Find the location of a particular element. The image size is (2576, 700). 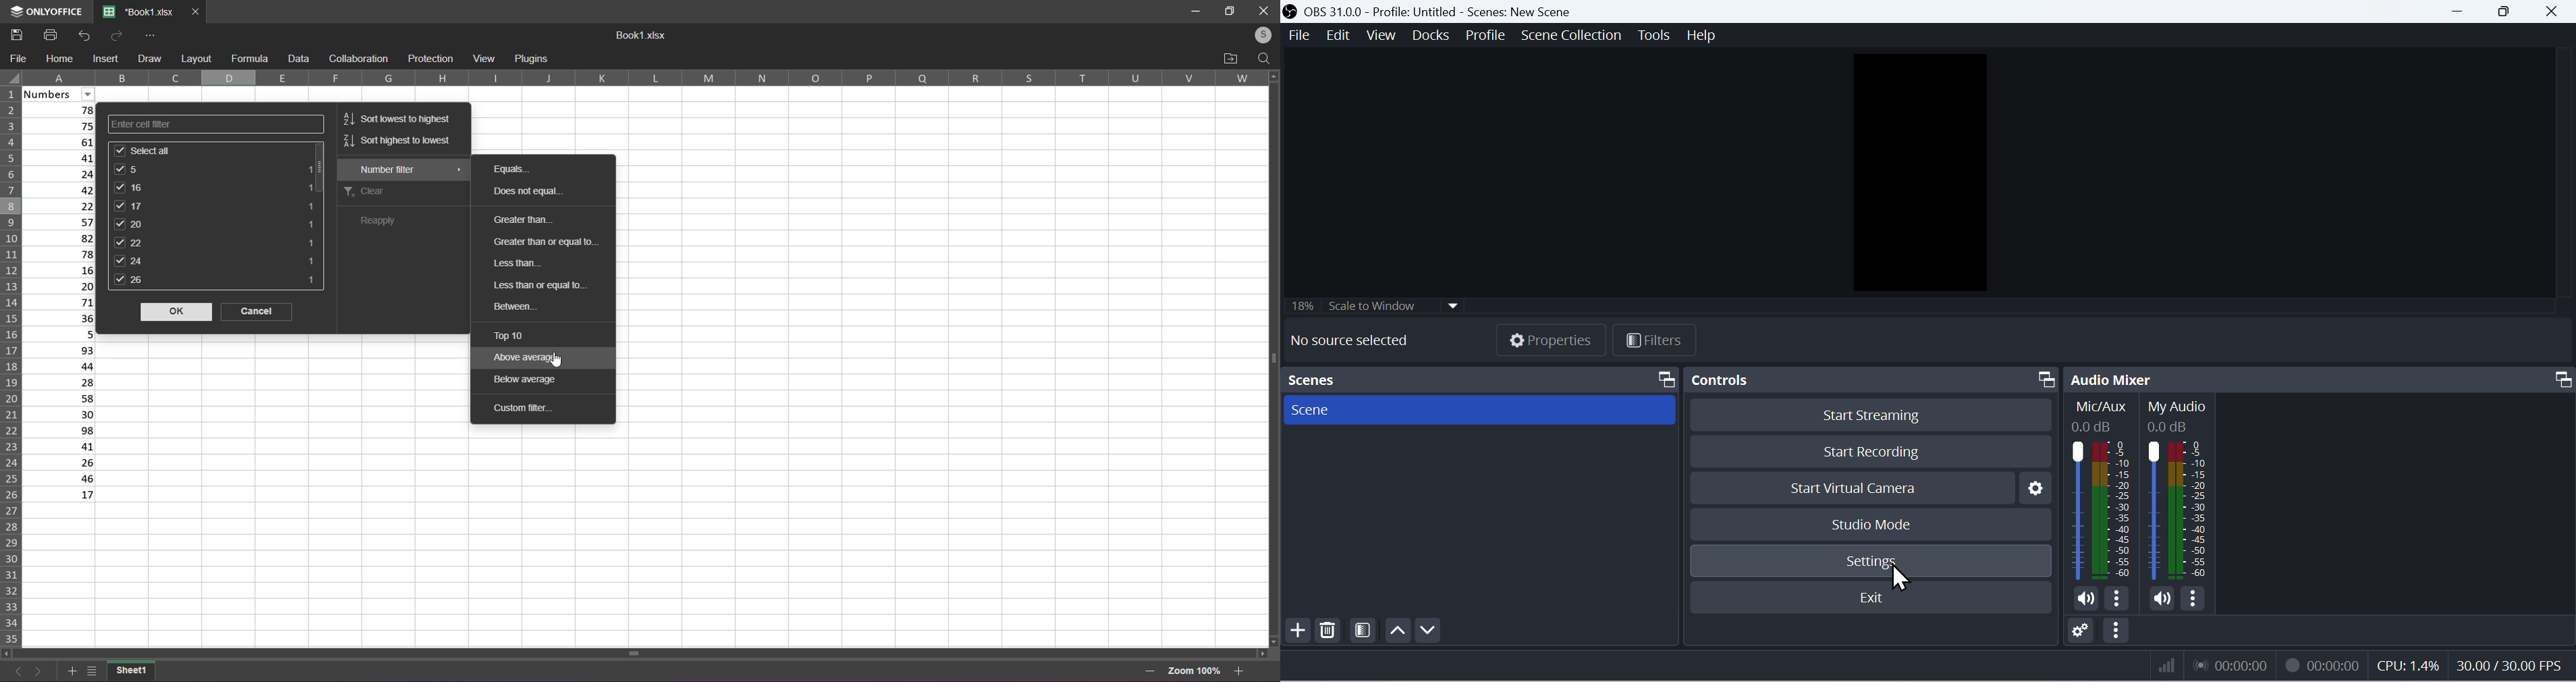

more is located at coordinates (2193, 598).